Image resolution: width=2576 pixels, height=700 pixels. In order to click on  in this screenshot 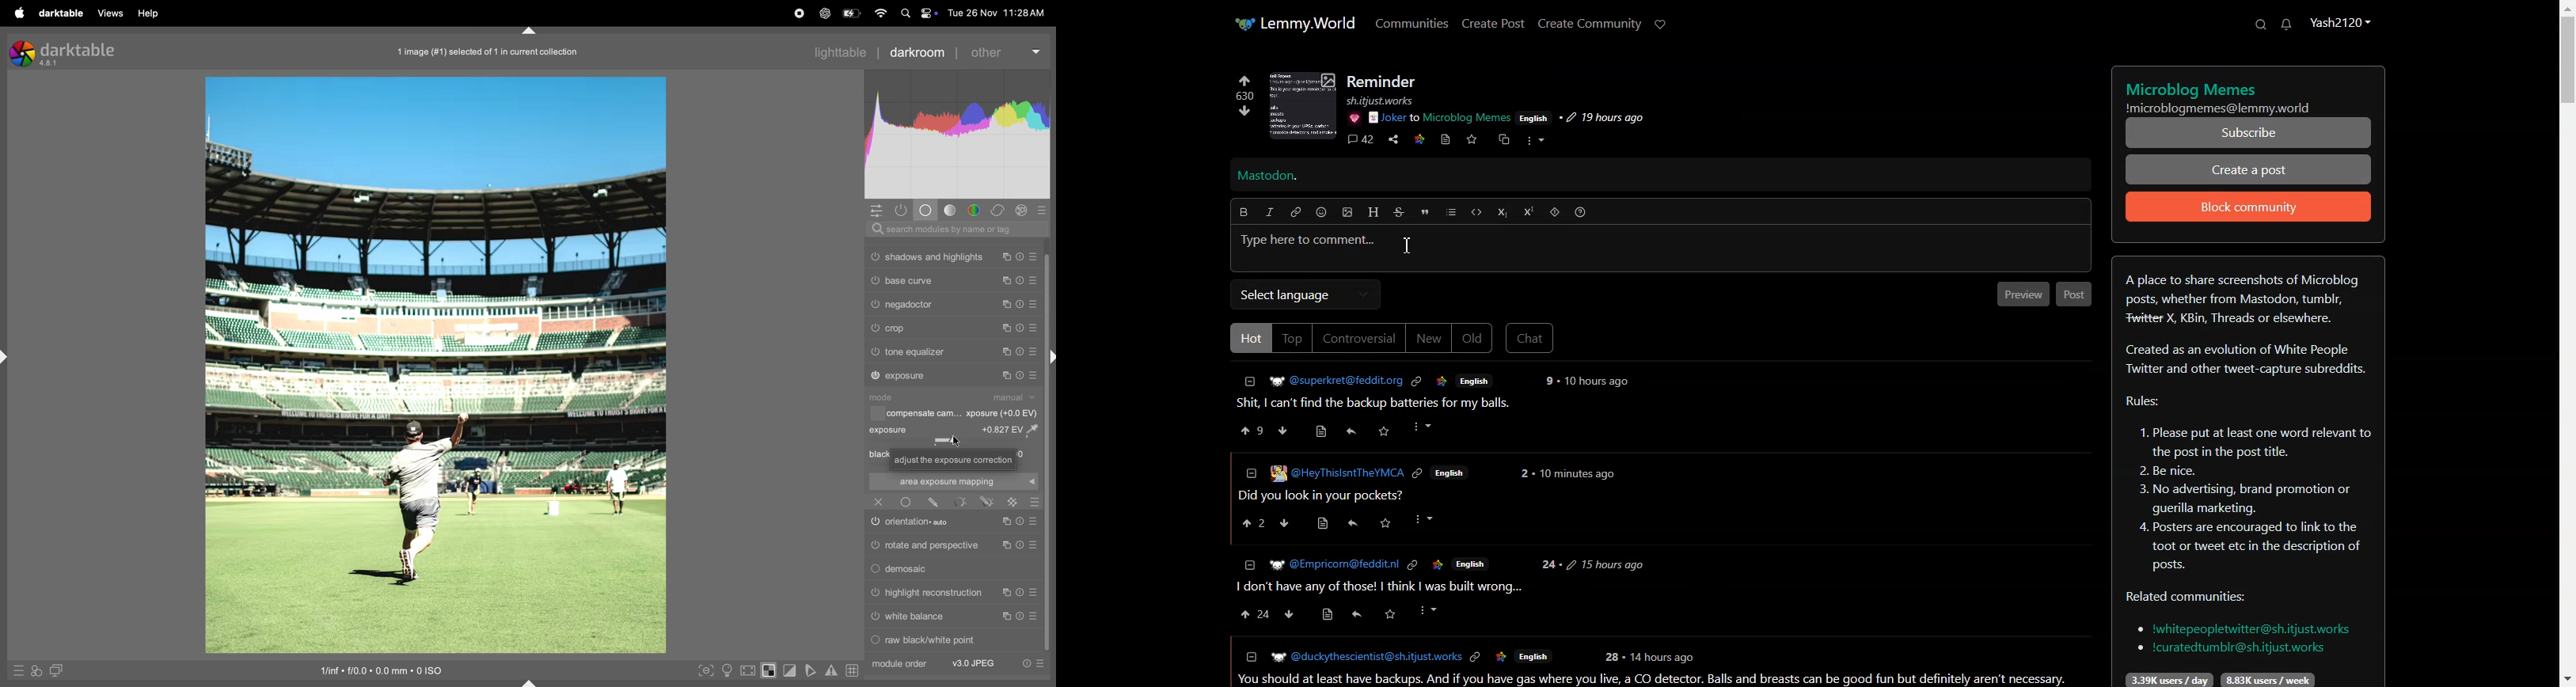, I will do `click(1605, 564)`.